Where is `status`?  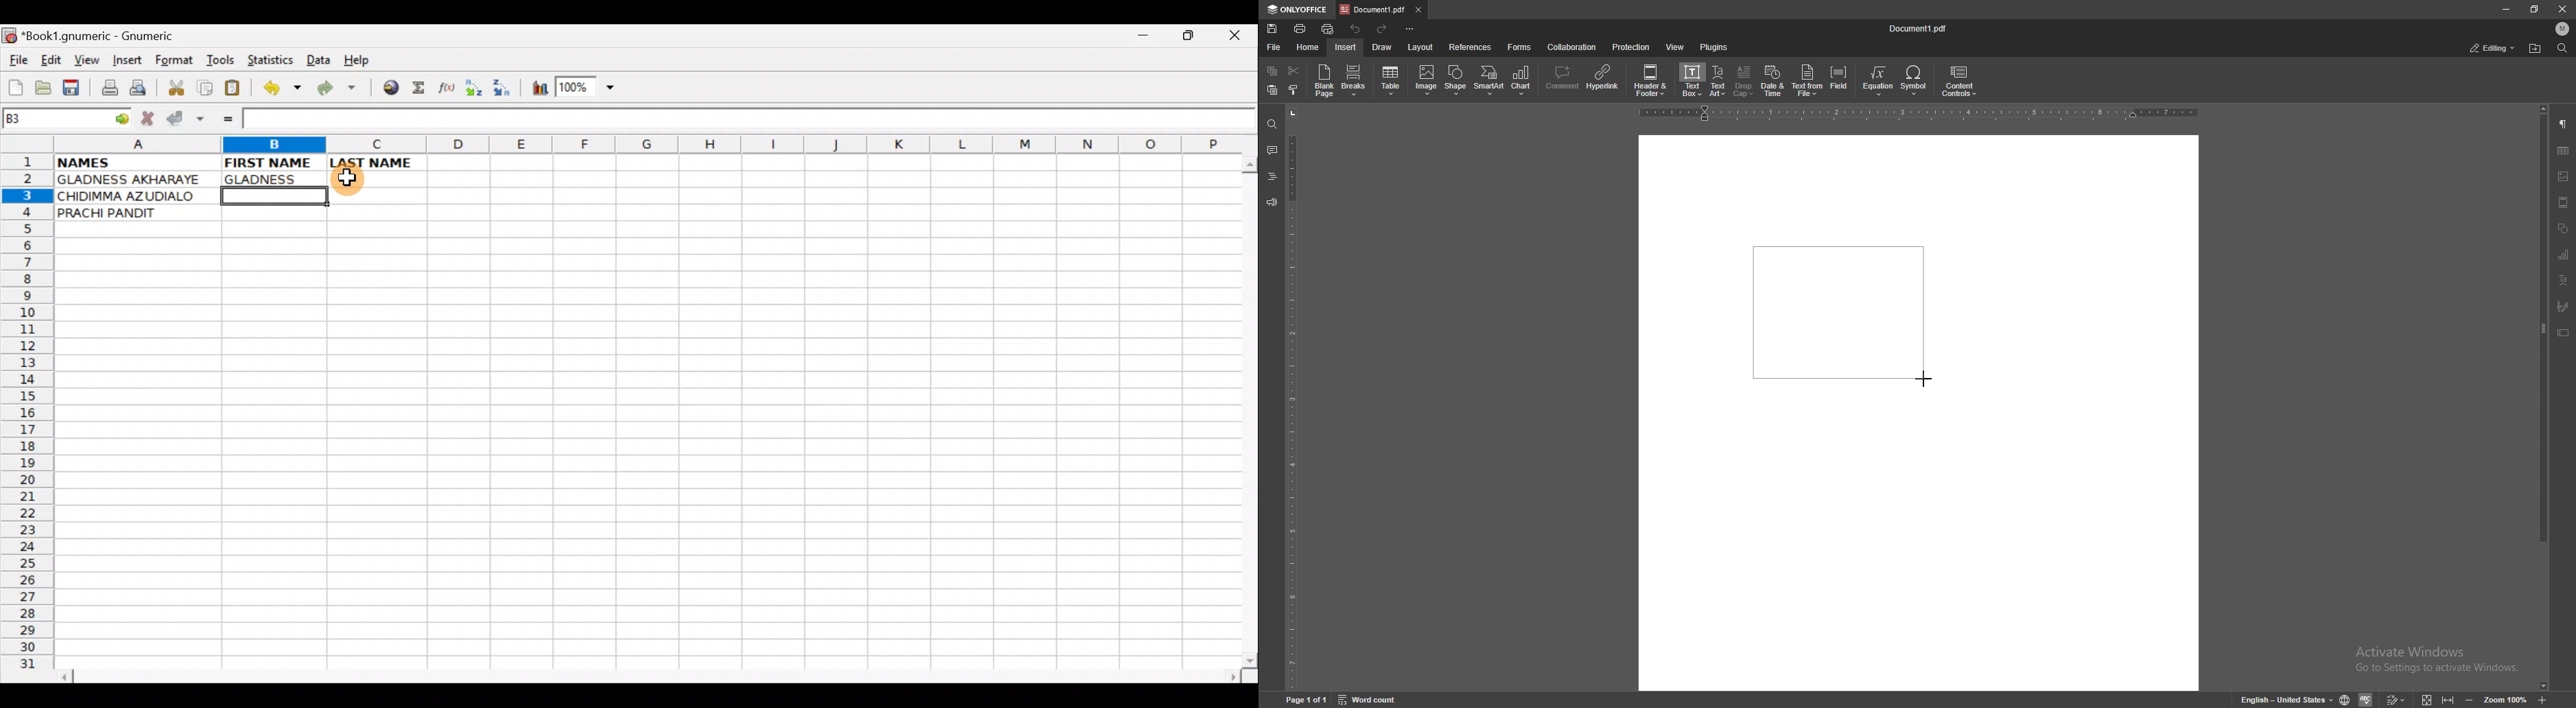 status is located at coordinates (2493, 48).